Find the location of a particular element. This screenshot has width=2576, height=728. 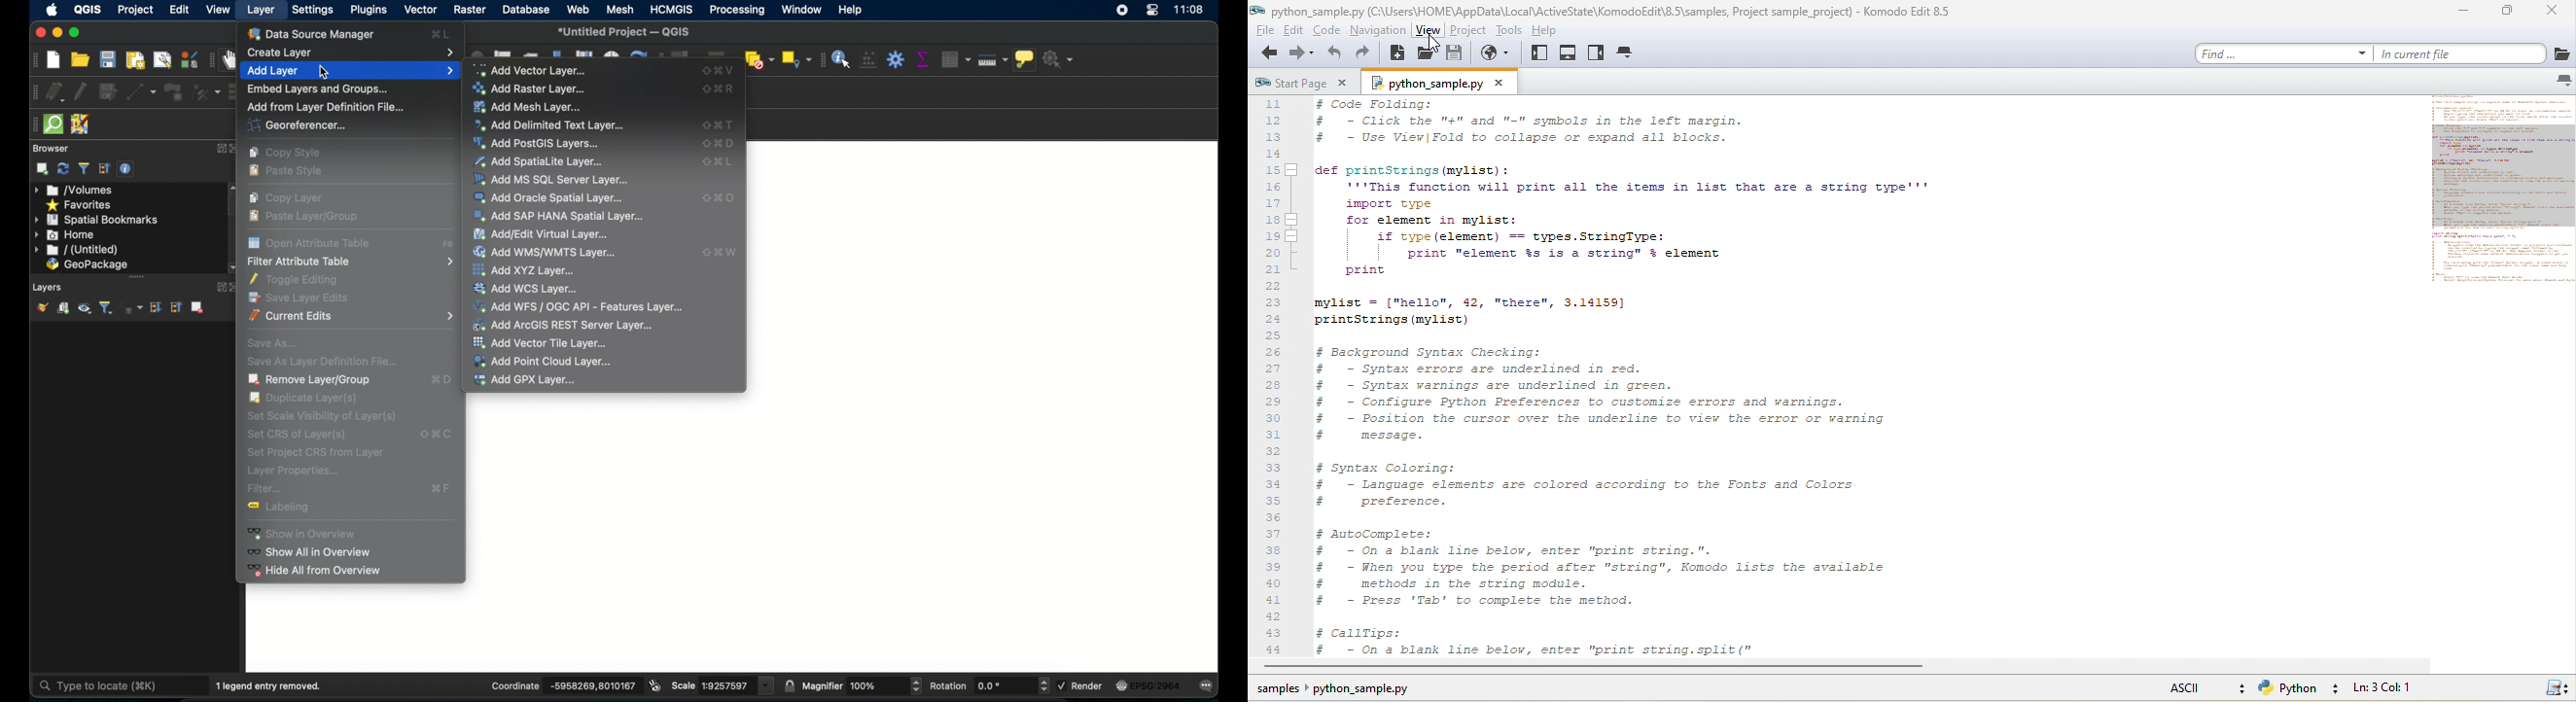

manage map theme is located at coordinates (85, 309).